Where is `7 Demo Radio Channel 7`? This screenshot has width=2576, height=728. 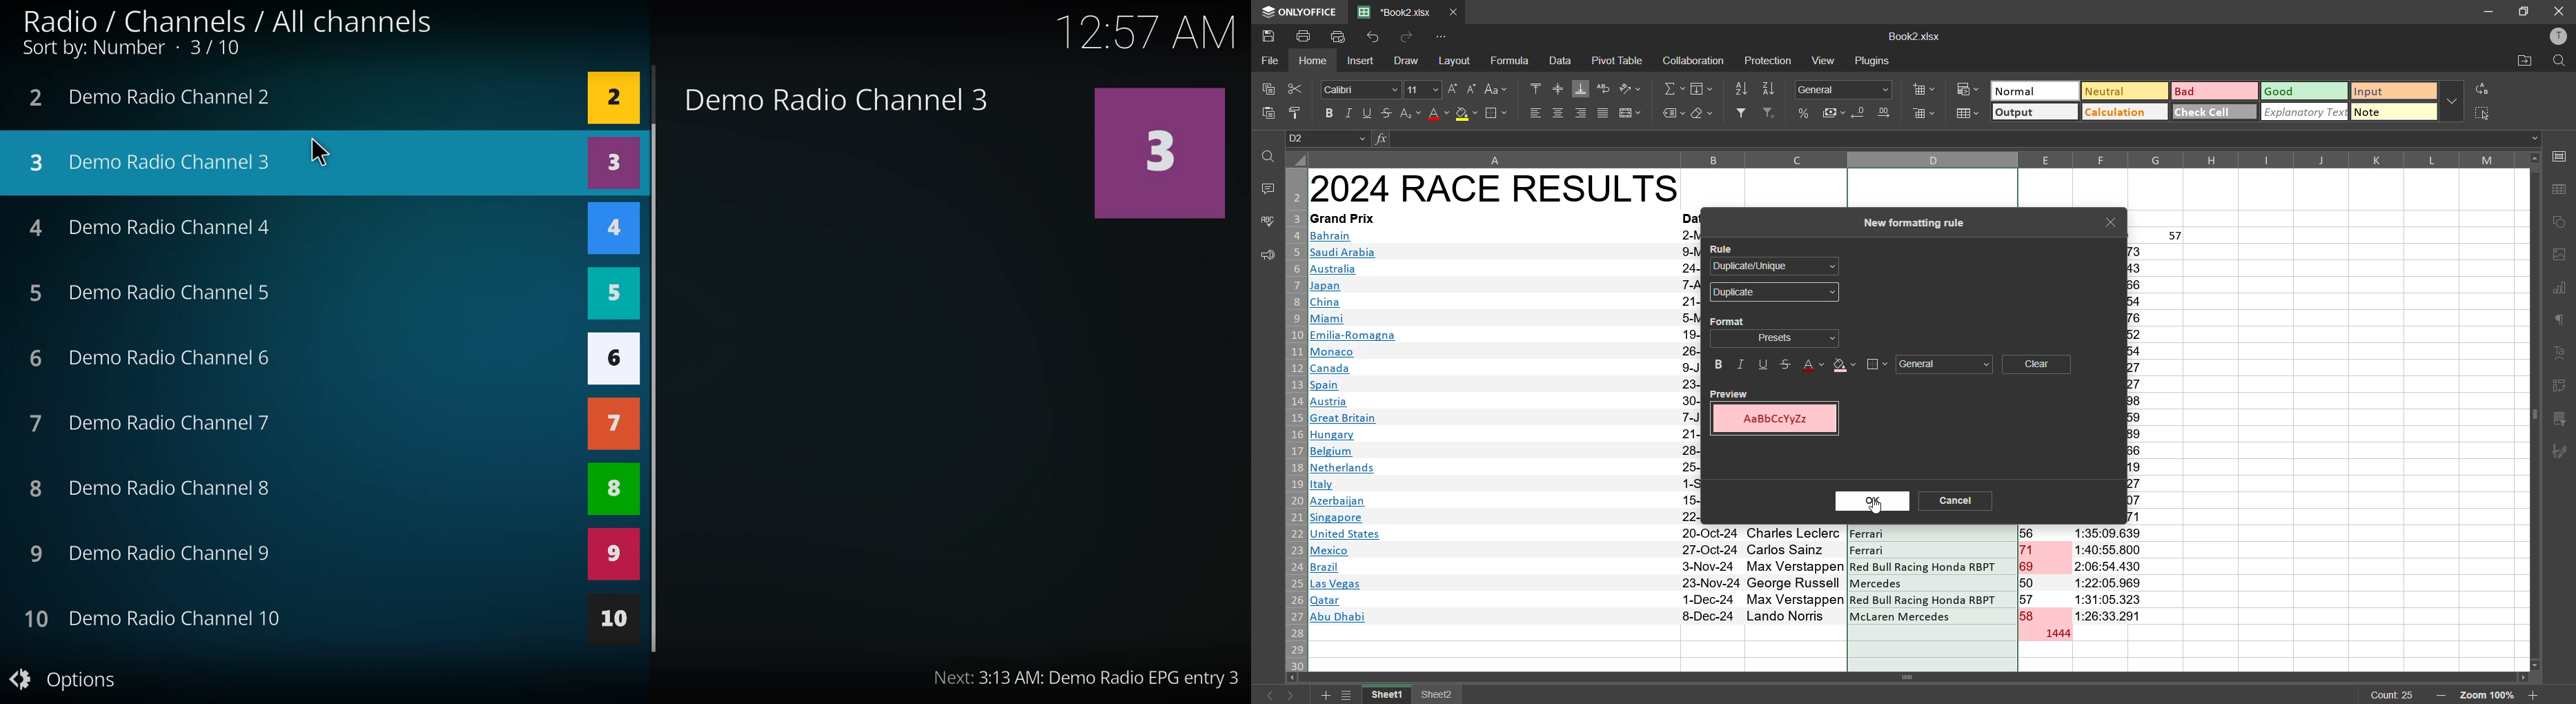
7 Demo Radio Channel 7 is located at coordinates (155, 423).